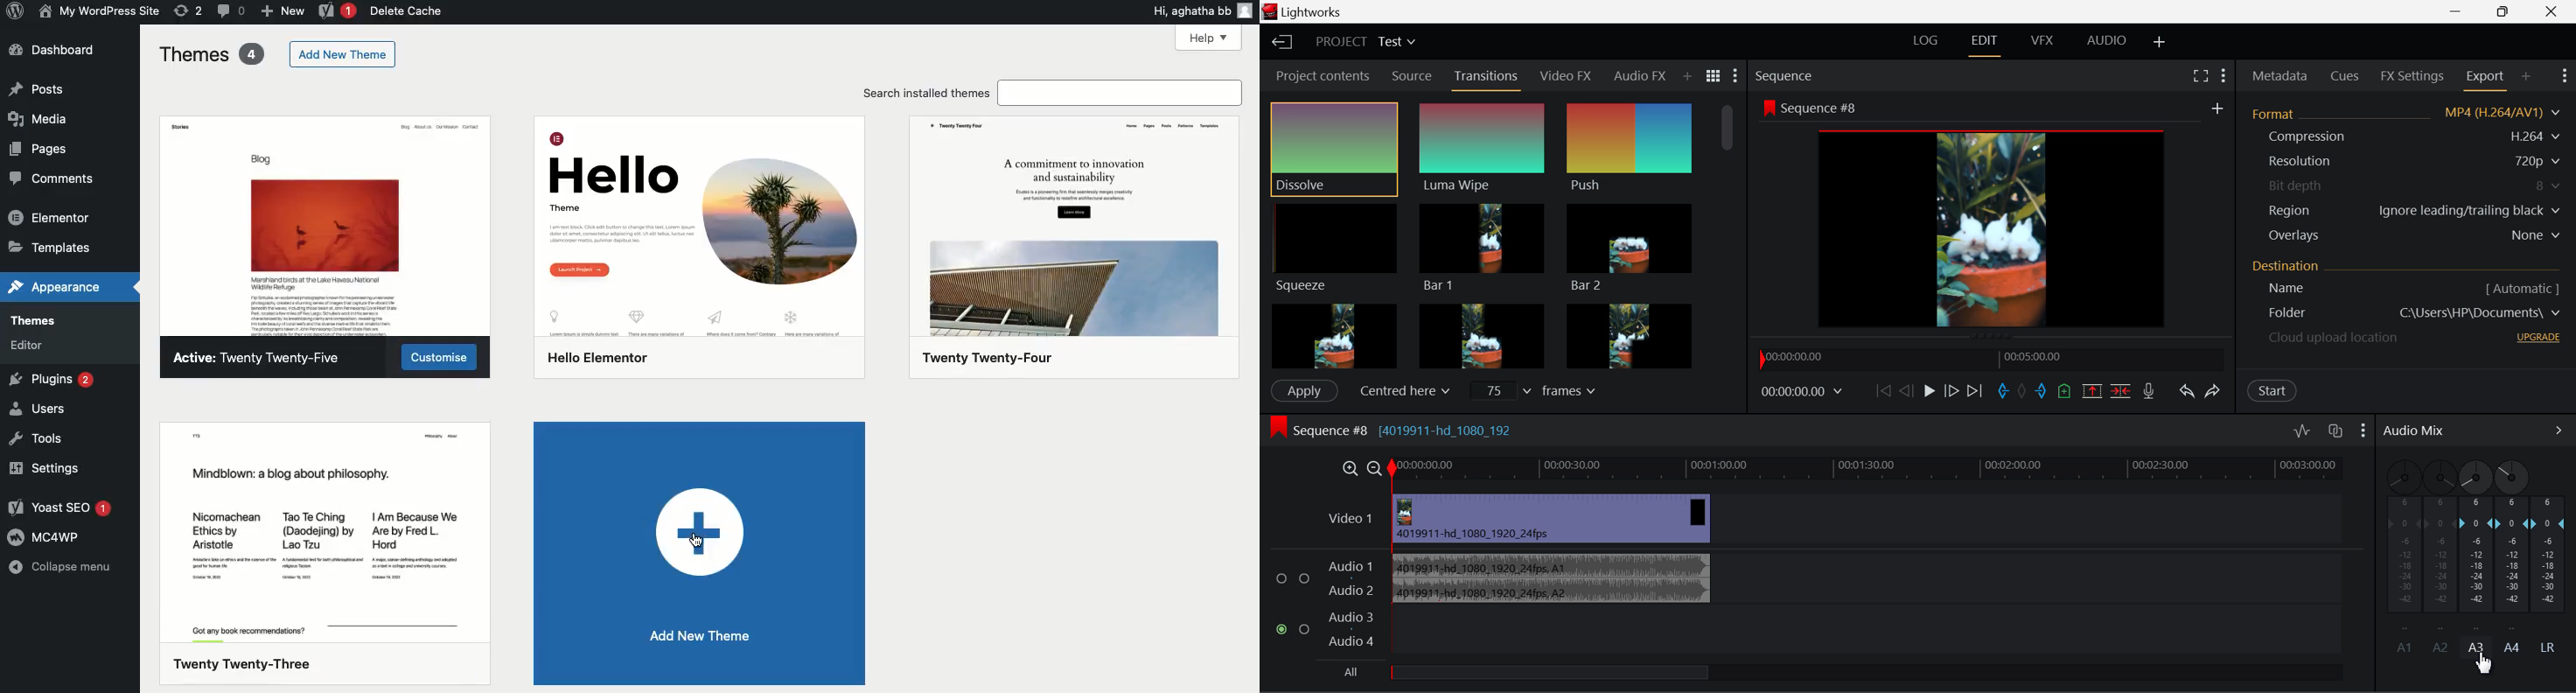 Image resolution: width=2576 pixels, height=700 pixels. Describe the element at coordinates (2553, 12) in the screenshot. I see `Close` at that location.